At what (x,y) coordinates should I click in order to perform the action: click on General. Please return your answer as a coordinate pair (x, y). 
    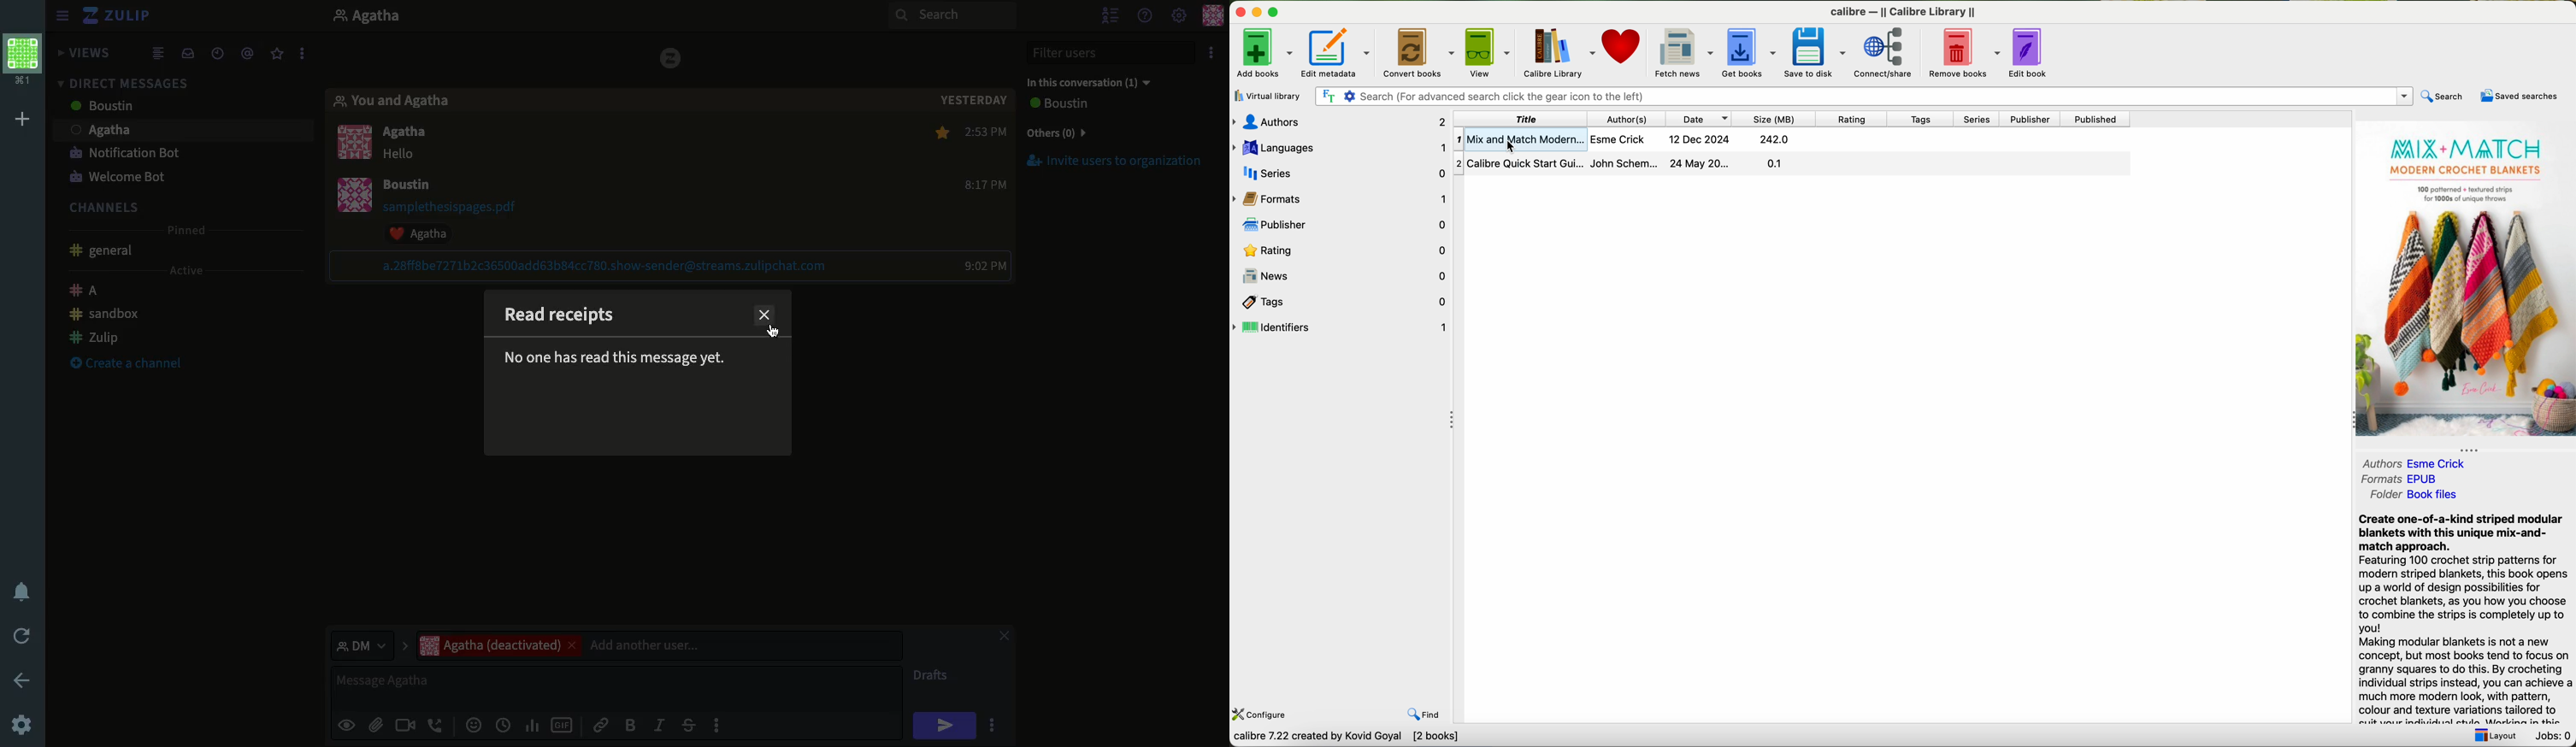
    Looking at the image, I should click on (104, 252).